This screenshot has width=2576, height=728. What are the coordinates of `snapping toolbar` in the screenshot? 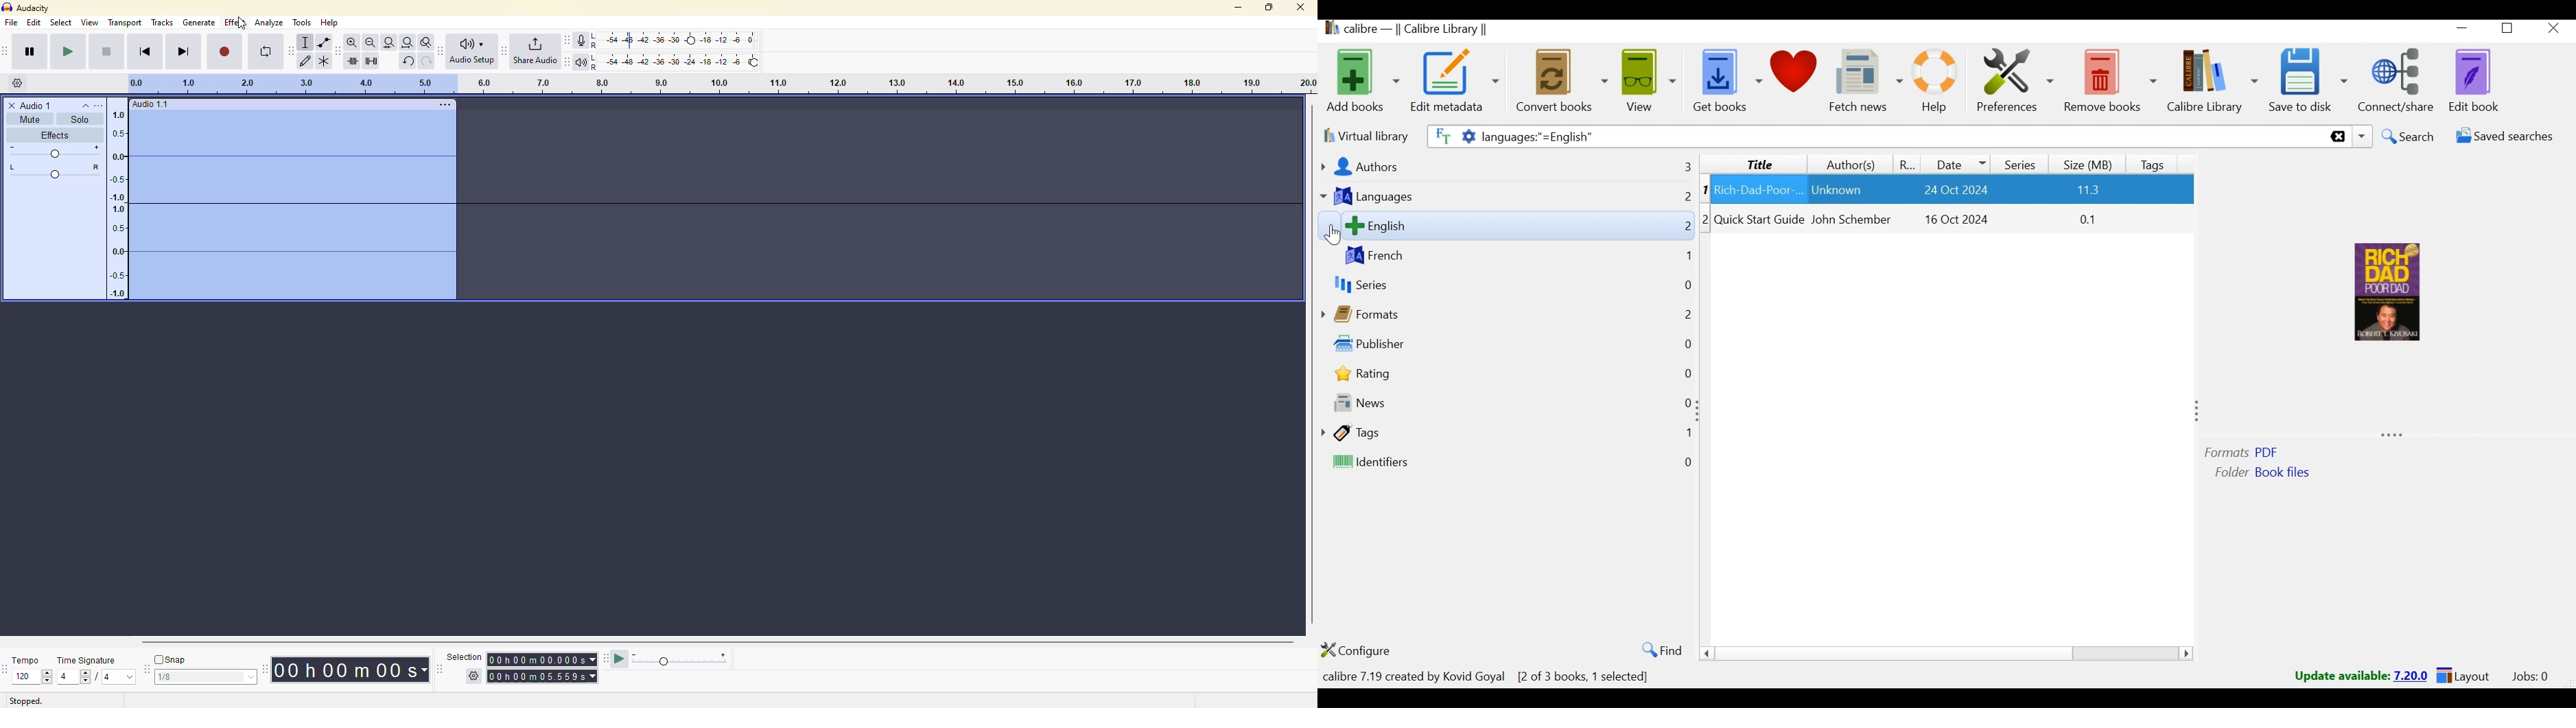 It's located at (147, 669).